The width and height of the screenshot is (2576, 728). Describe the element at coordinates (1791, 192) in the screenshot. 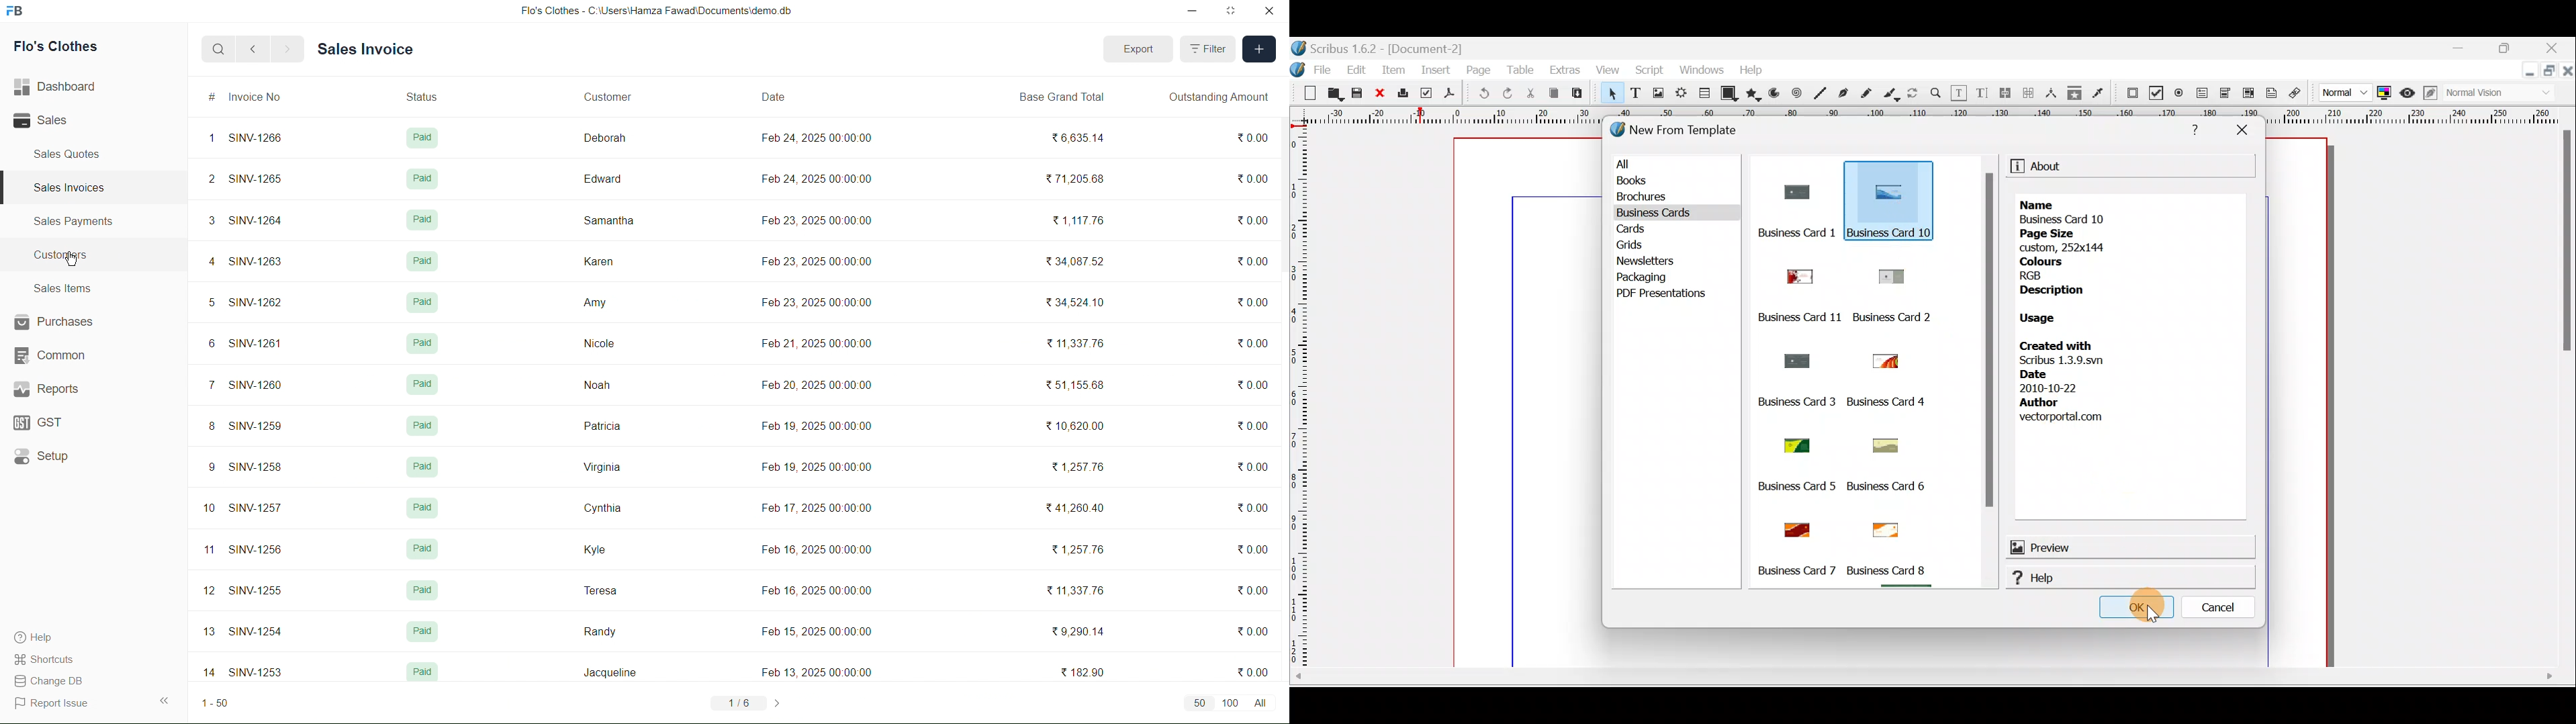

I see `Business card image` at that location.